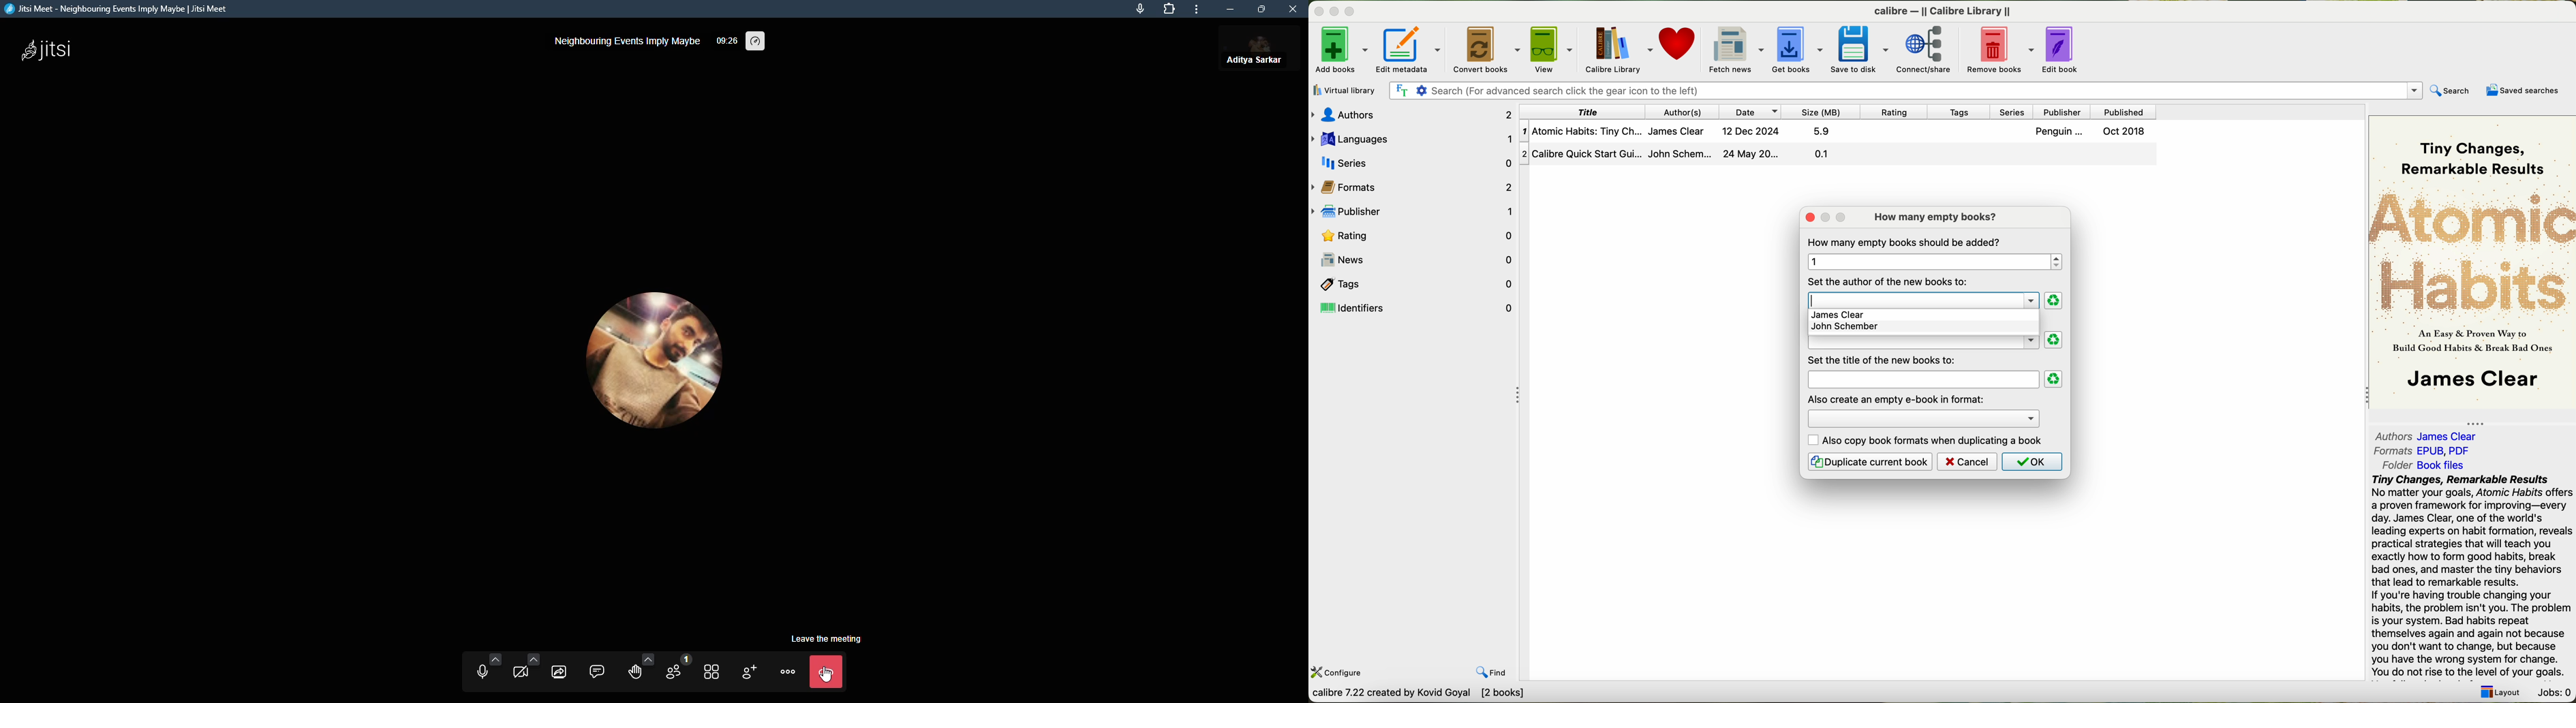  What do you see at coordinates (1550, 49) in the screenshot?
I see `view` at bounding box center [1550, 49].